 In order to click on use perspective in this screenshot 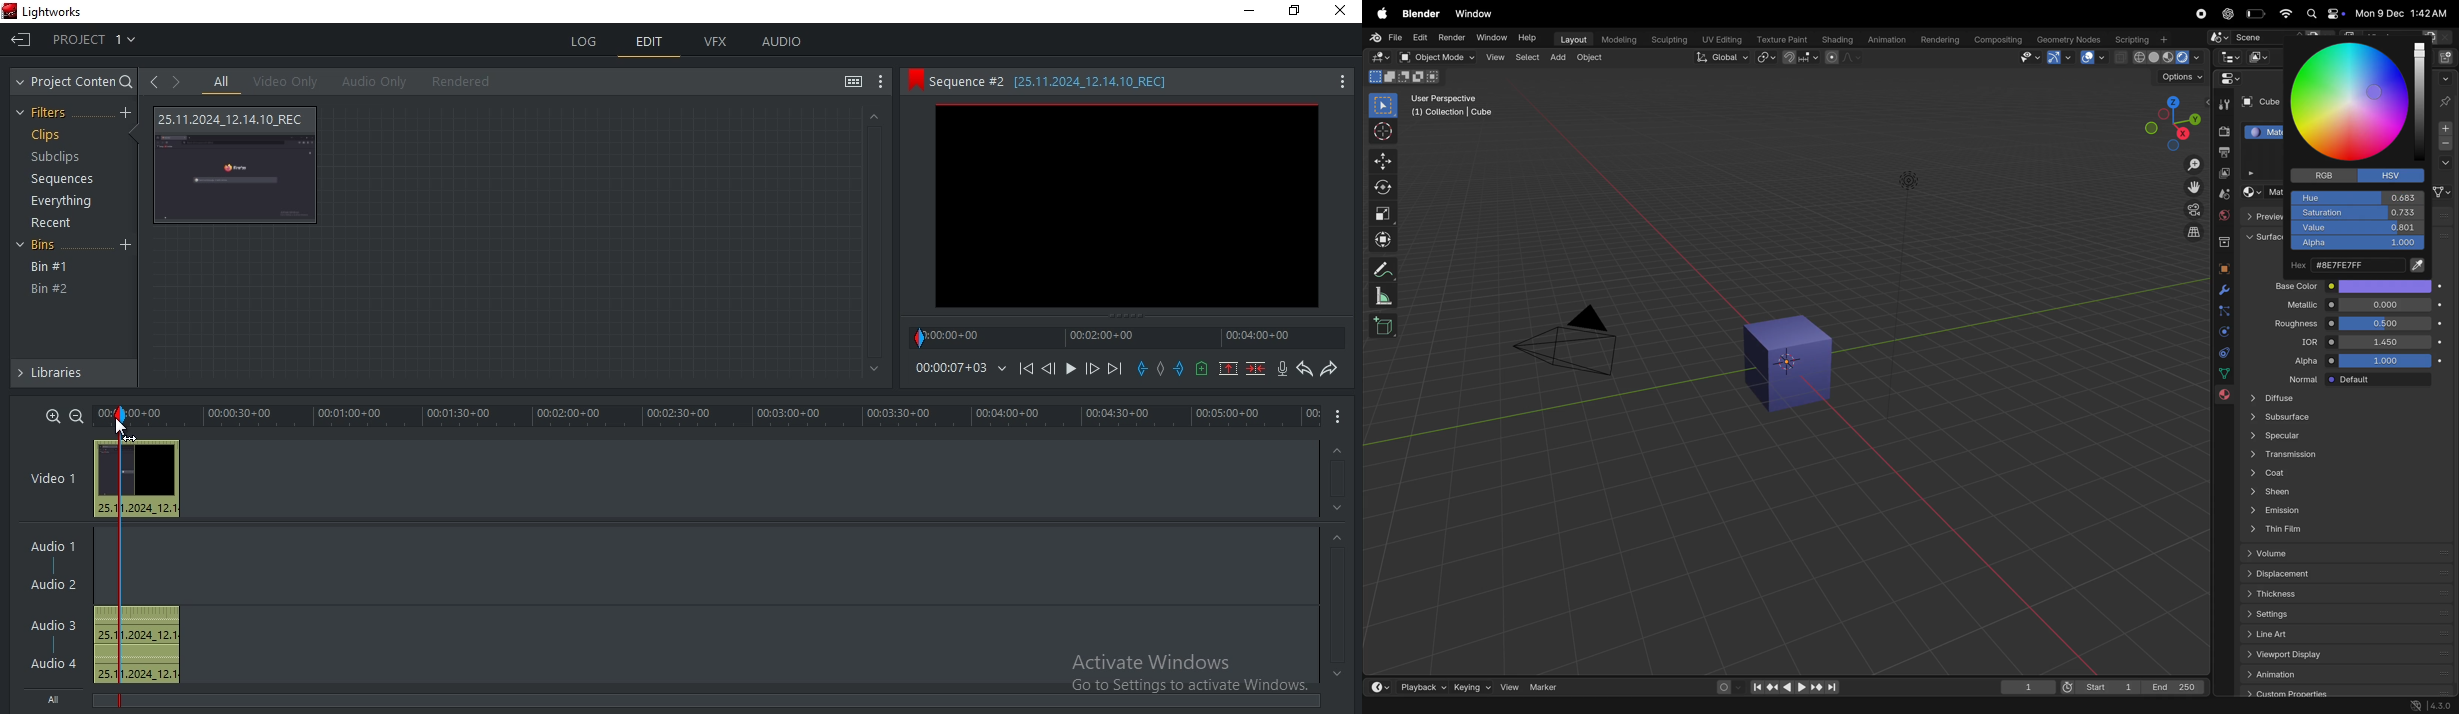, I will do `click(1453, 106)`.